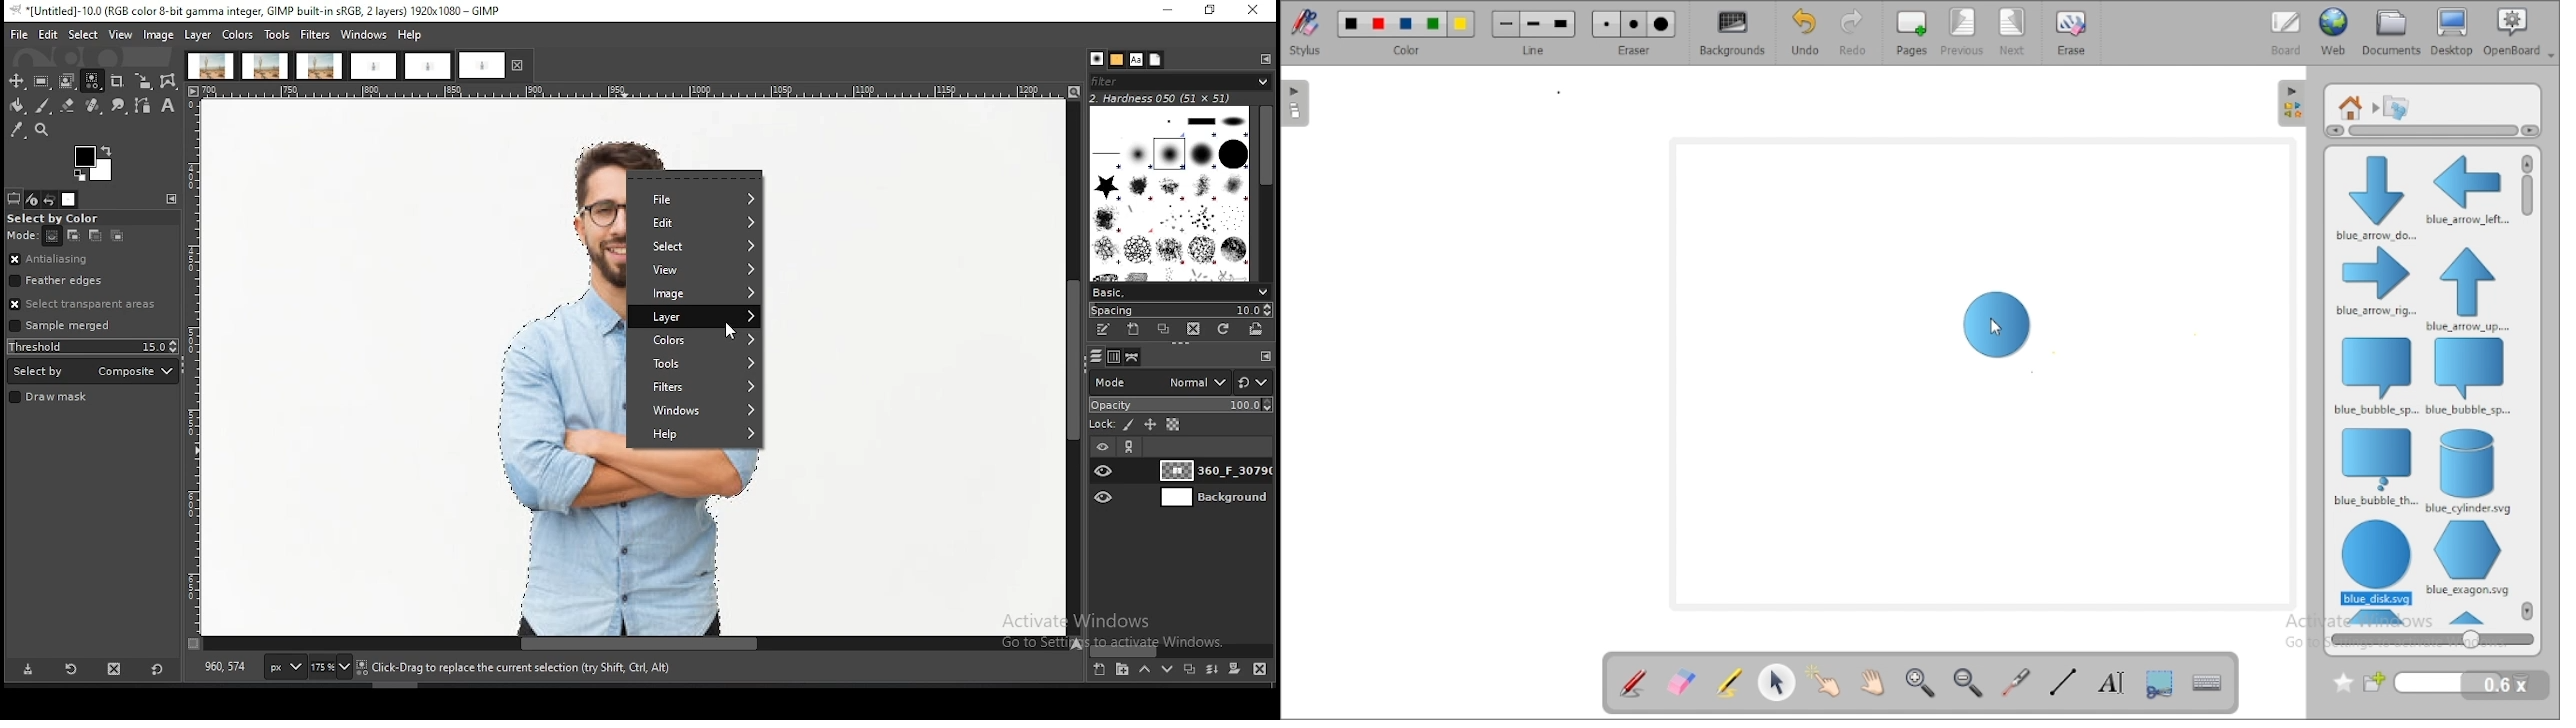 The height and width of the screenshot is (728, 2576). What do you see at coordinates (170, 81) in the screenshot?
I see `cage transform tool` at bounding box center [170, 81].